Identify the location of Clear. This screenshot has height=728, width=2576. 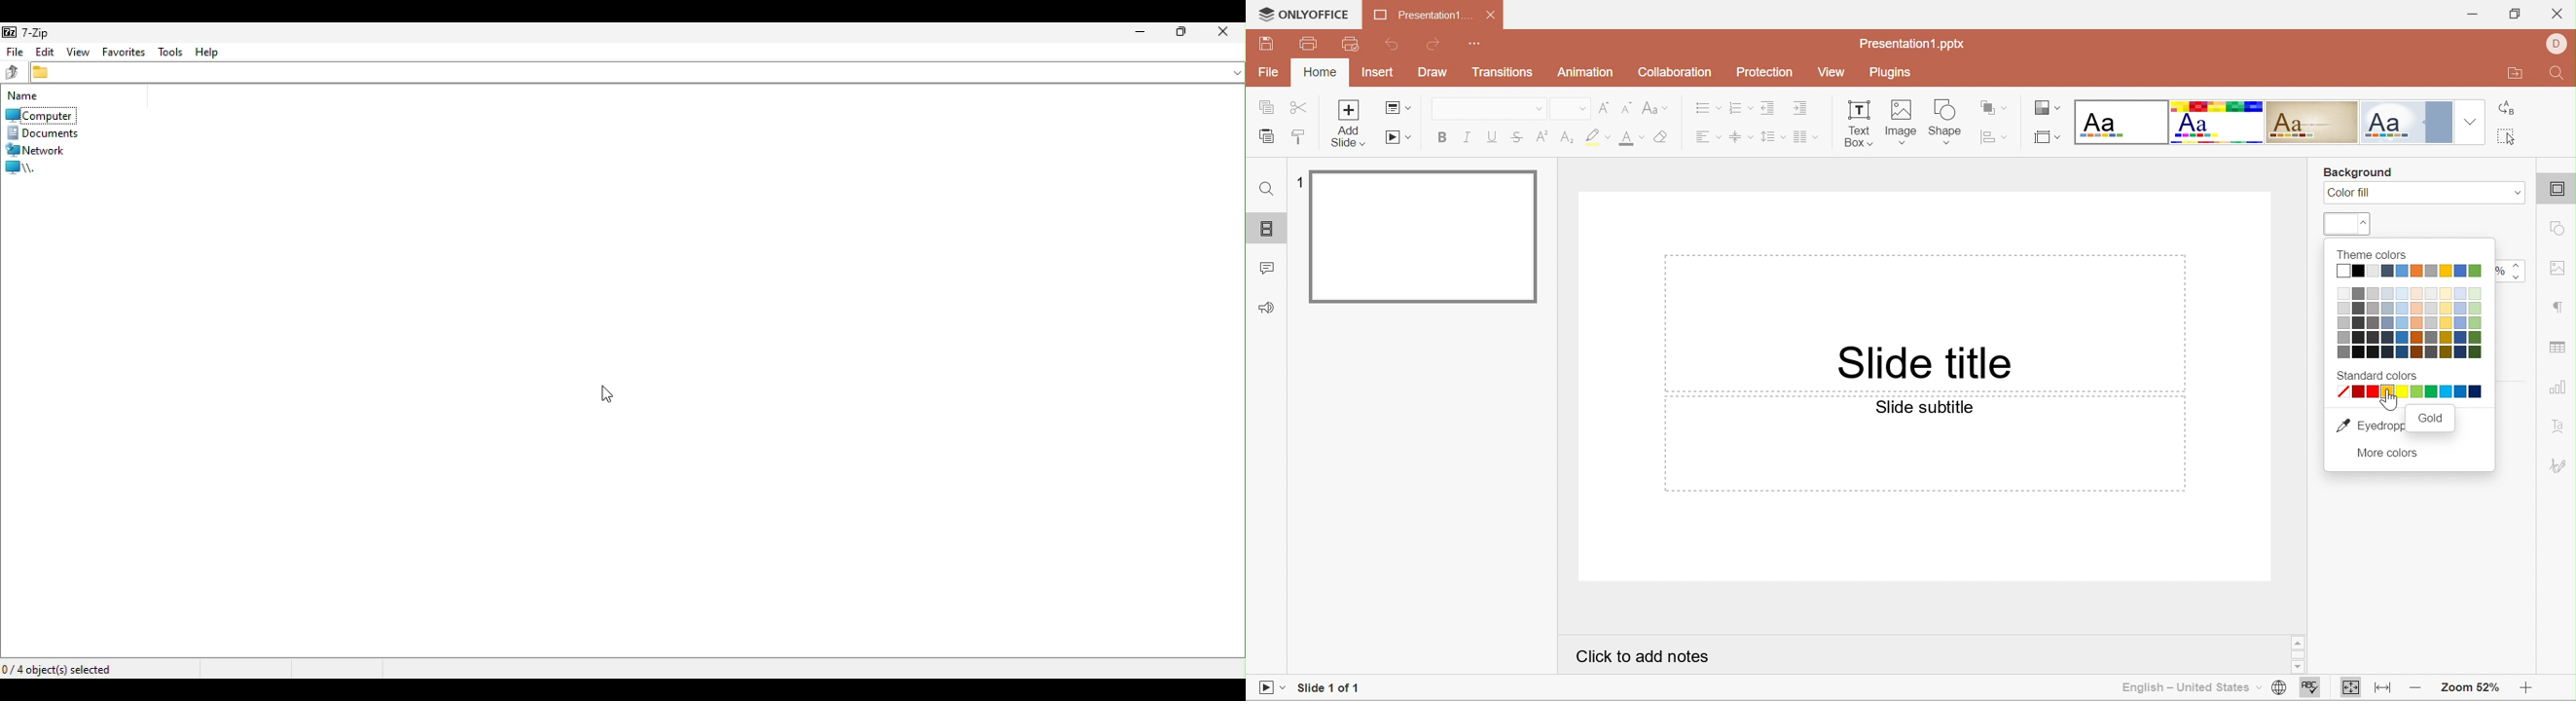
(1662, 138).